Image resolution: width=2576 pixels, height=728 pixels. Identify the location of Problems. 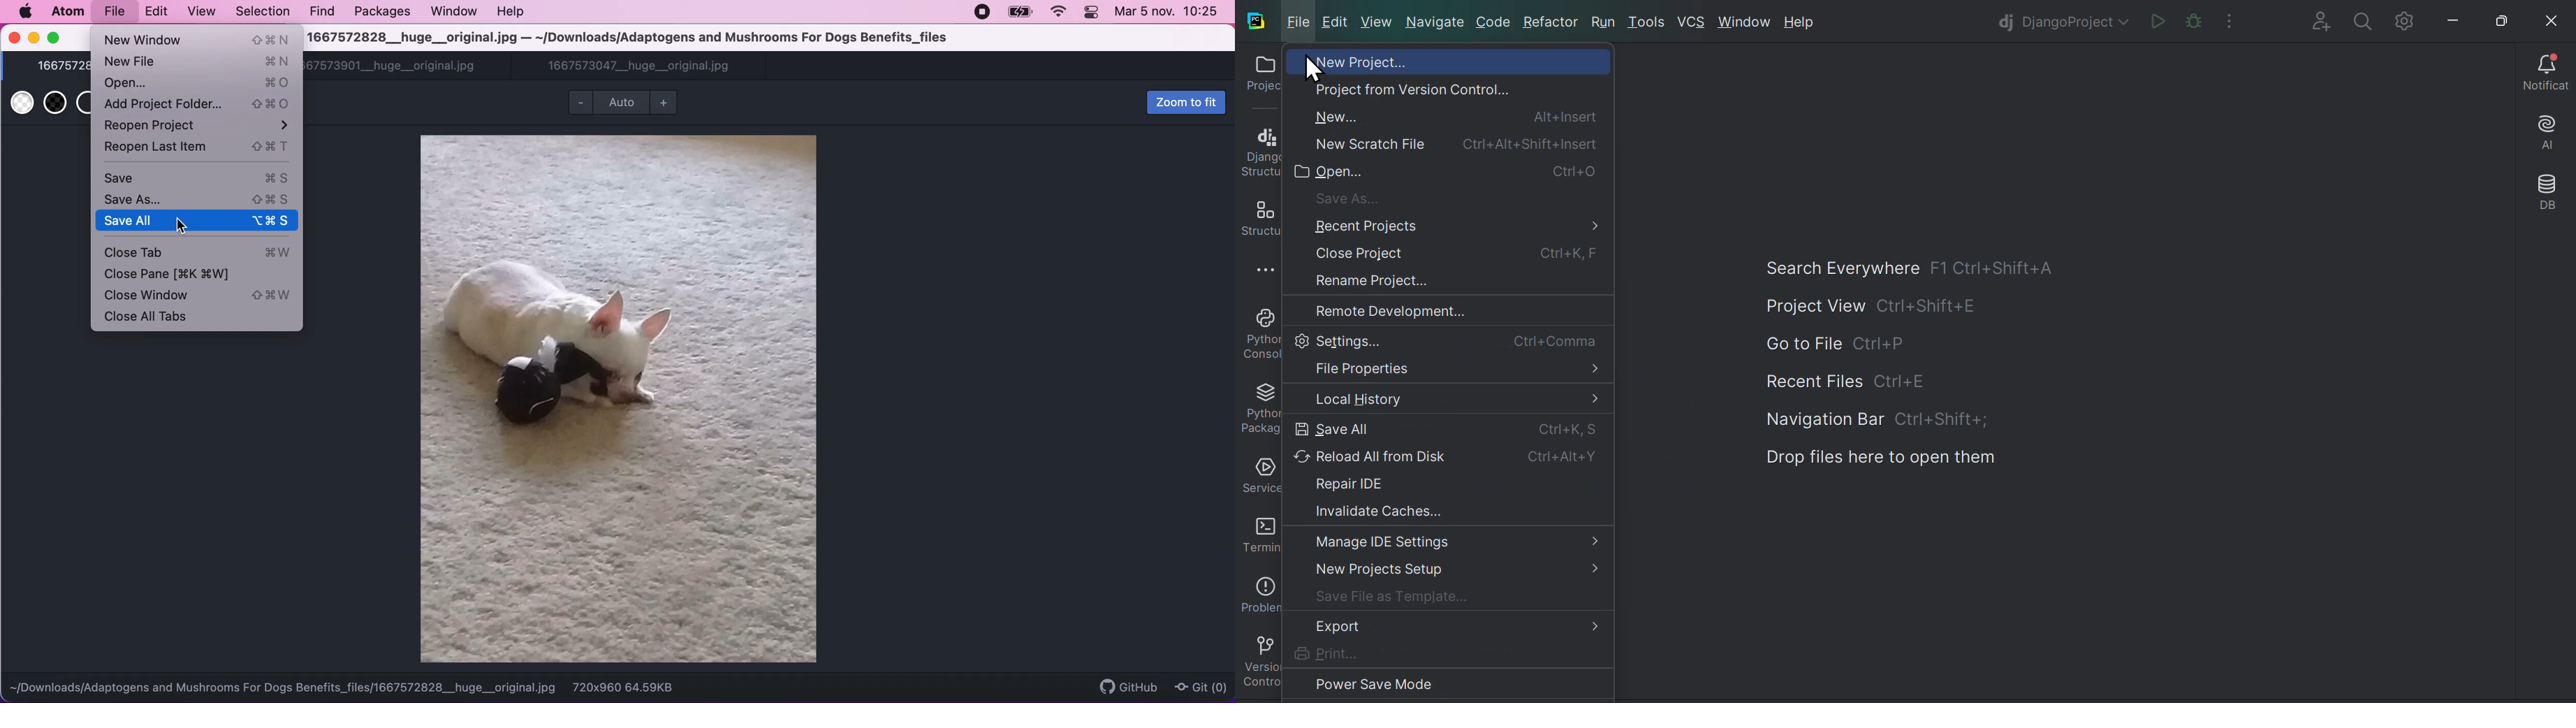
(1263, 590).